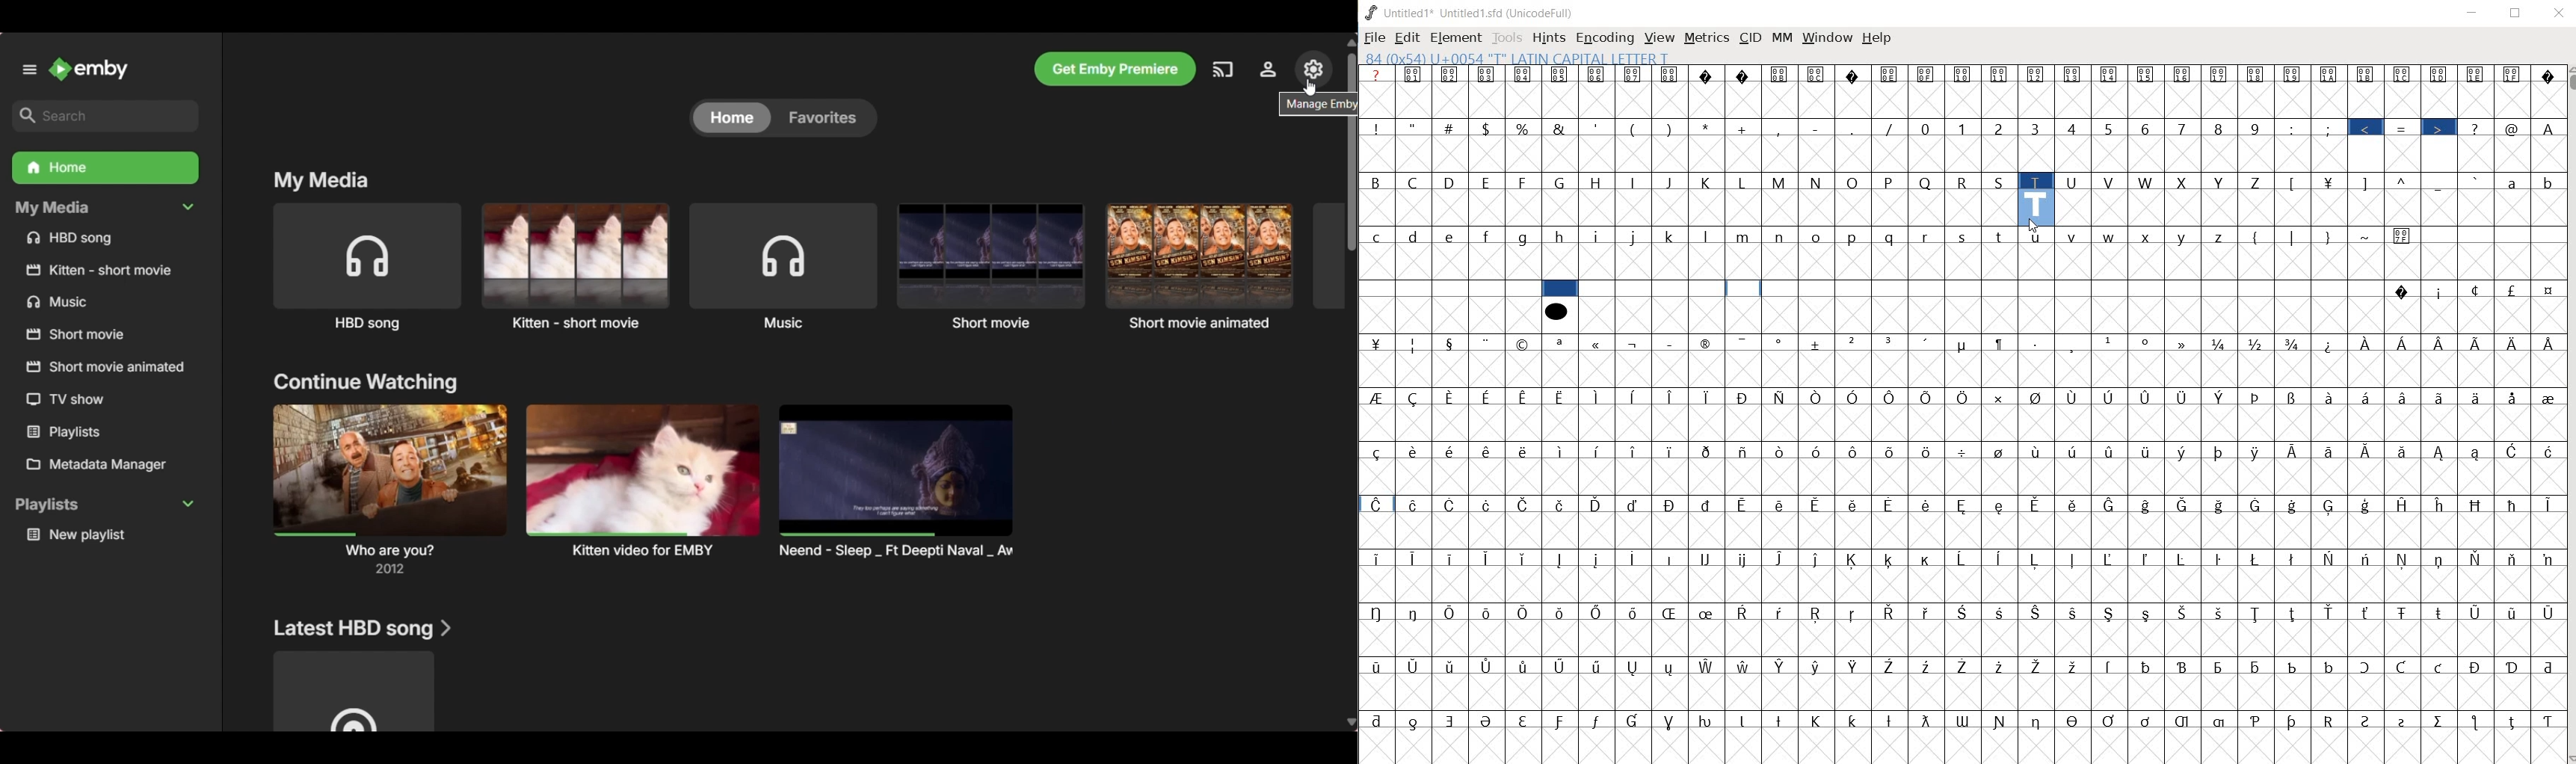 The height and width of the screenshot is (784, 2576). I want to click on Symbol, so click(1415, 721).